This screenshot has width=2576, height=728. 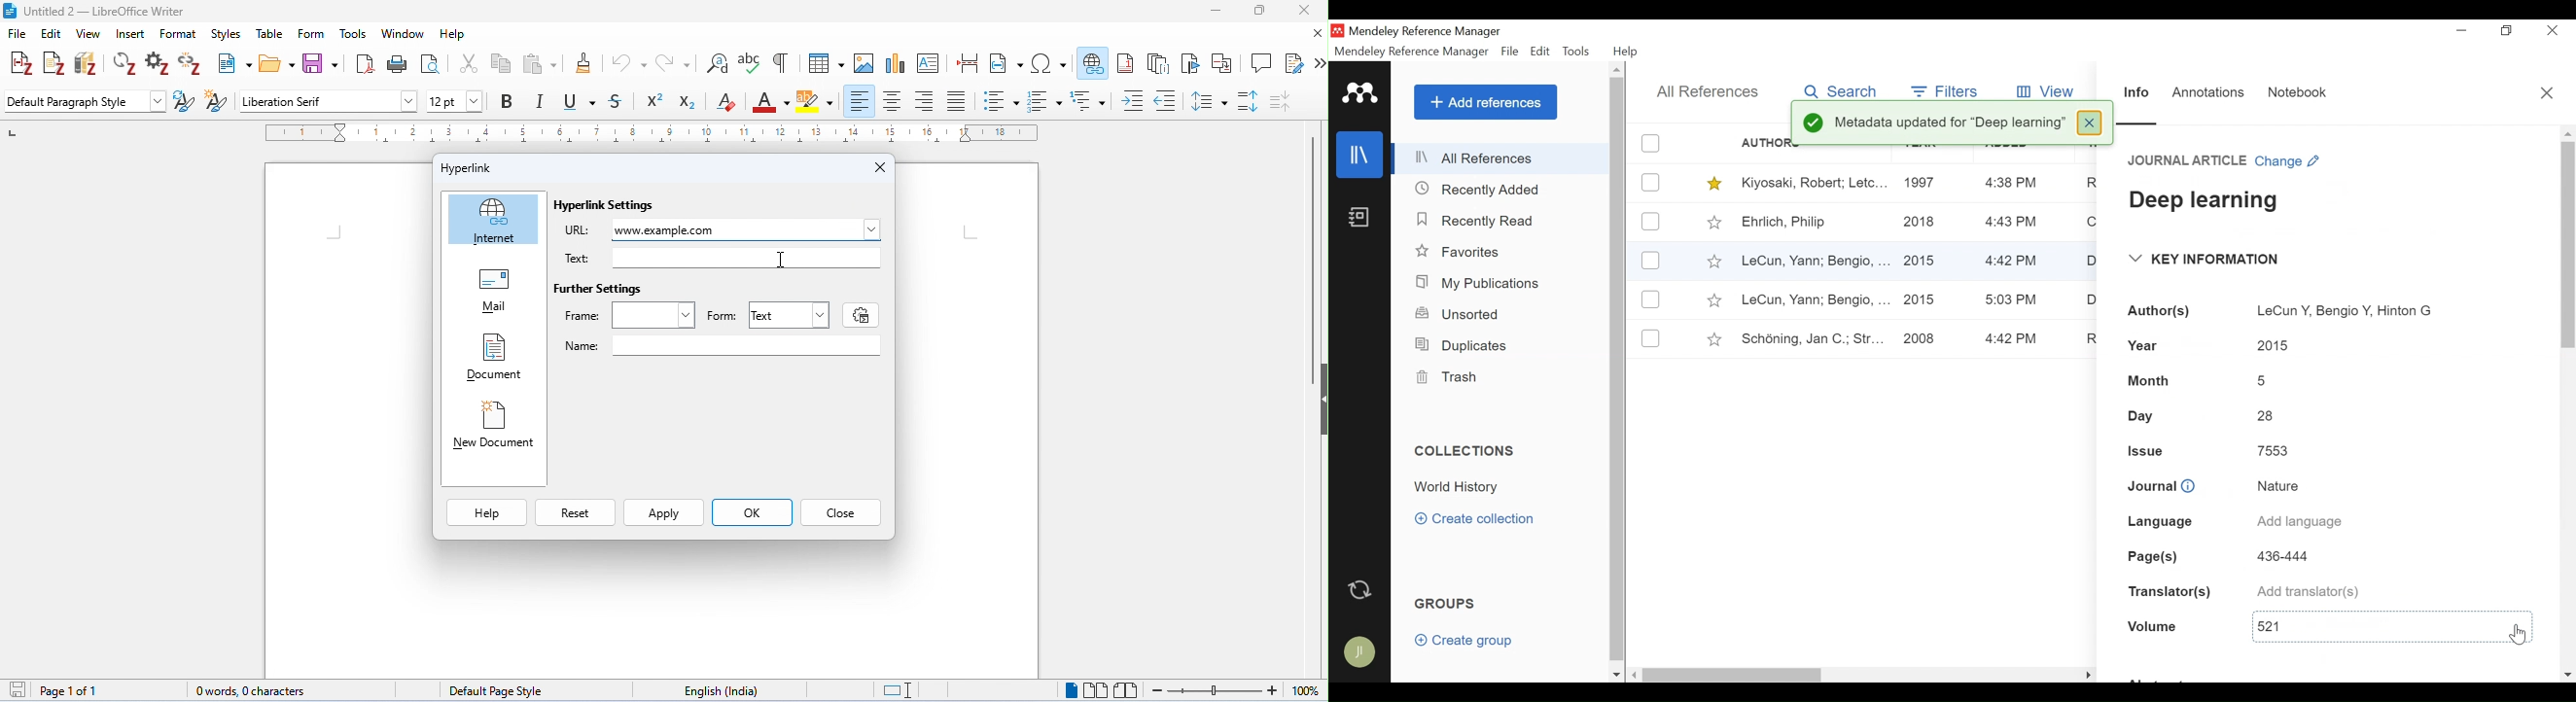 What do you see at coordinates (781, 62) in the screenshot?
I see `toggle formatting marks` at bounding box center [781, 62].